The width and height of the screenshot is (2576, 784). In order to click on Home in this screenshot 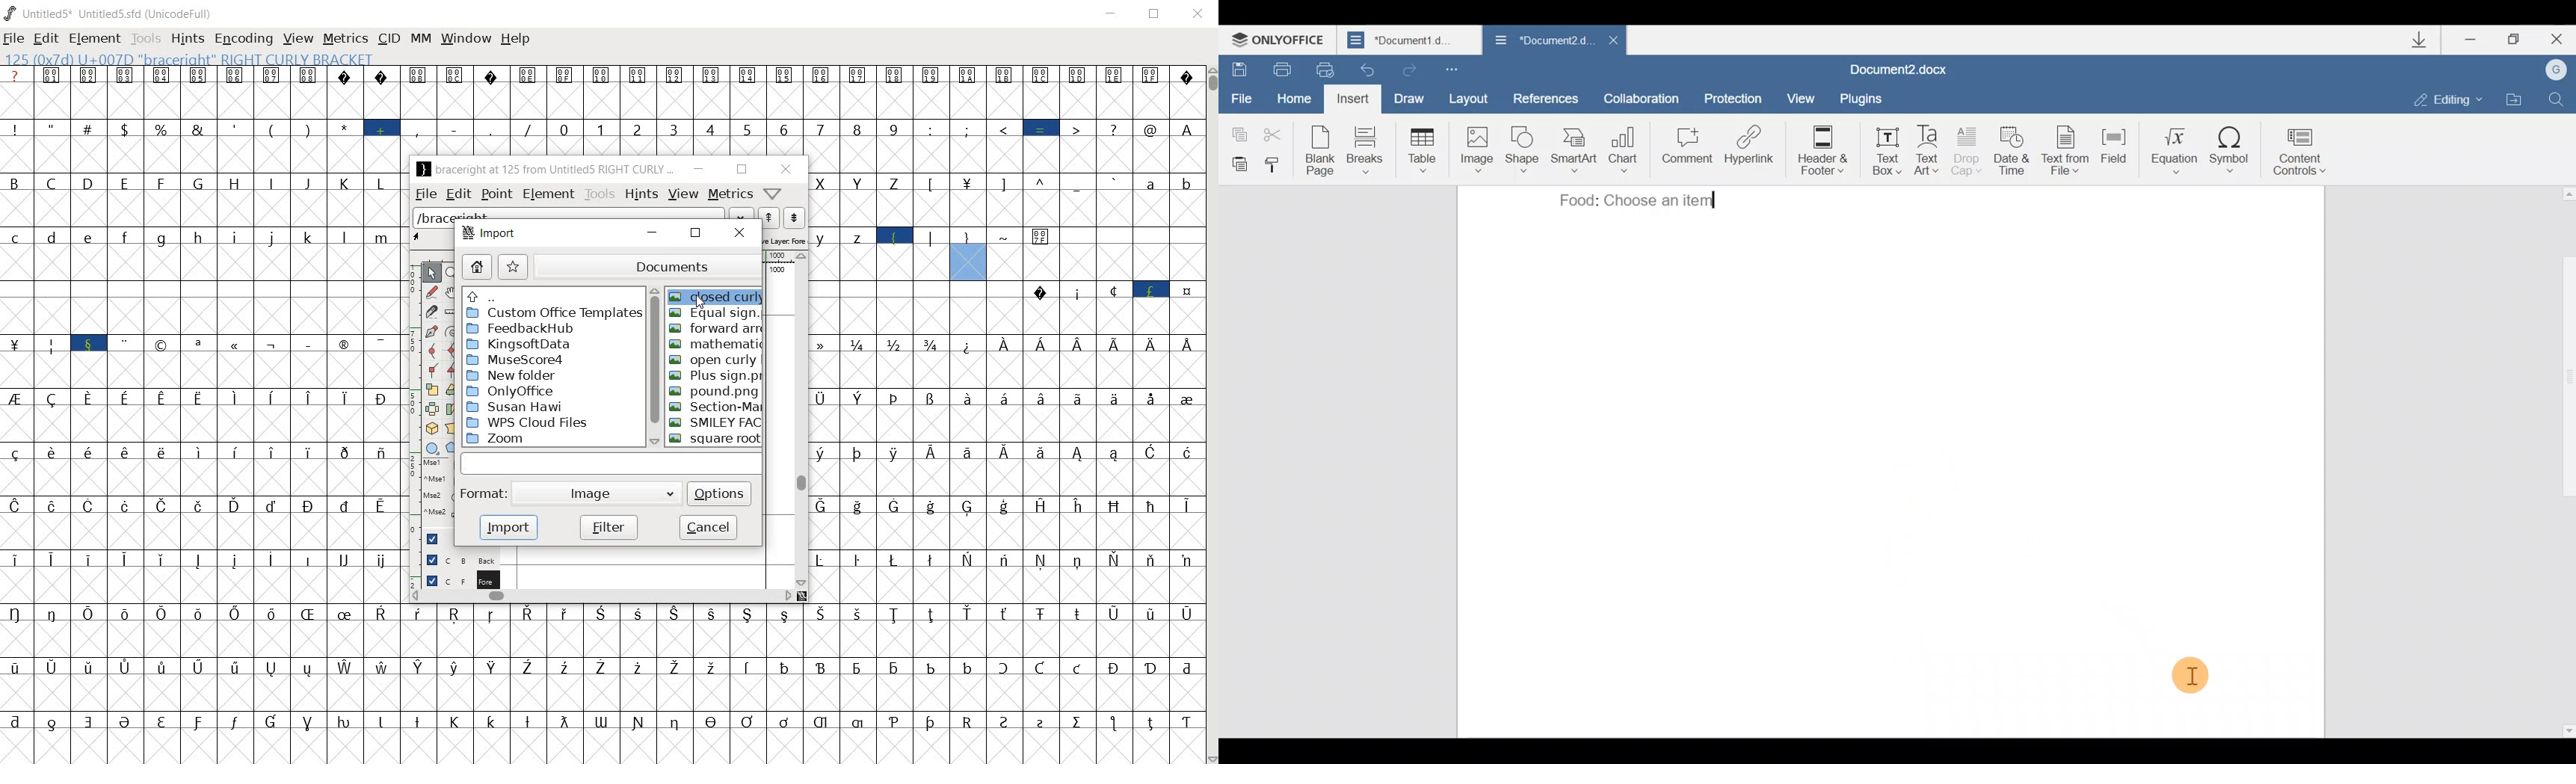, I will do `click(1293, 97)`.